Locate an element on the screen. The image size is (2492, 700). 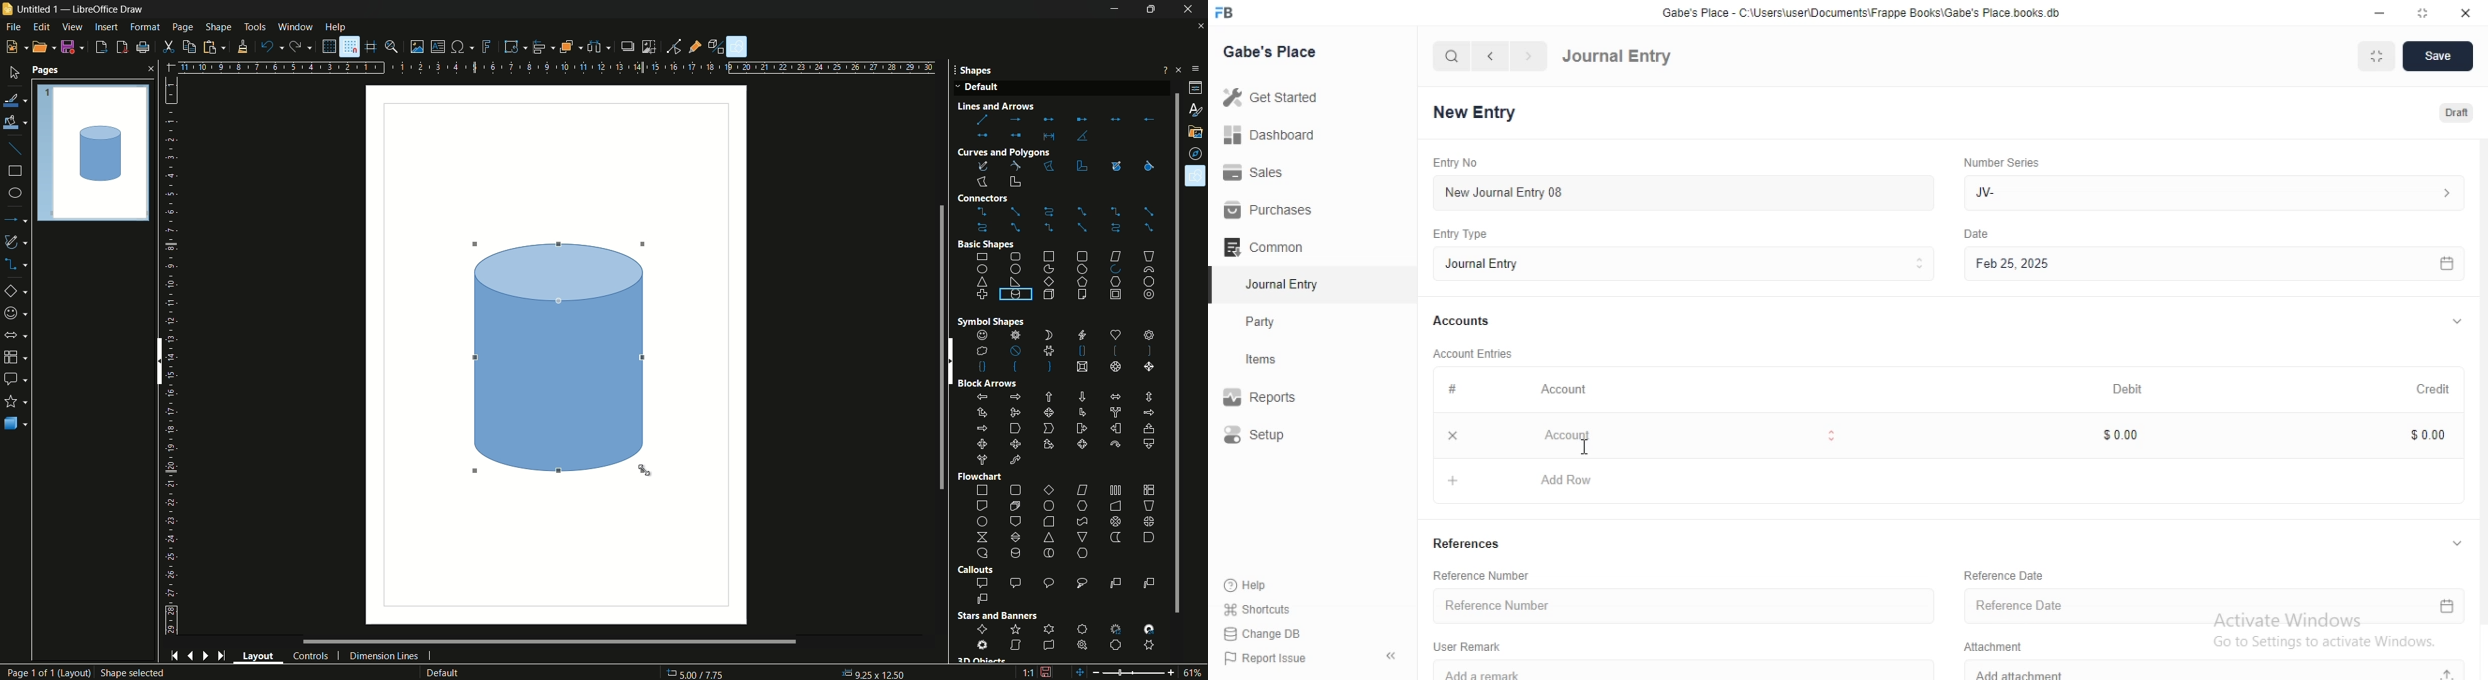
Entry No is located at coordinates (1453, 161).